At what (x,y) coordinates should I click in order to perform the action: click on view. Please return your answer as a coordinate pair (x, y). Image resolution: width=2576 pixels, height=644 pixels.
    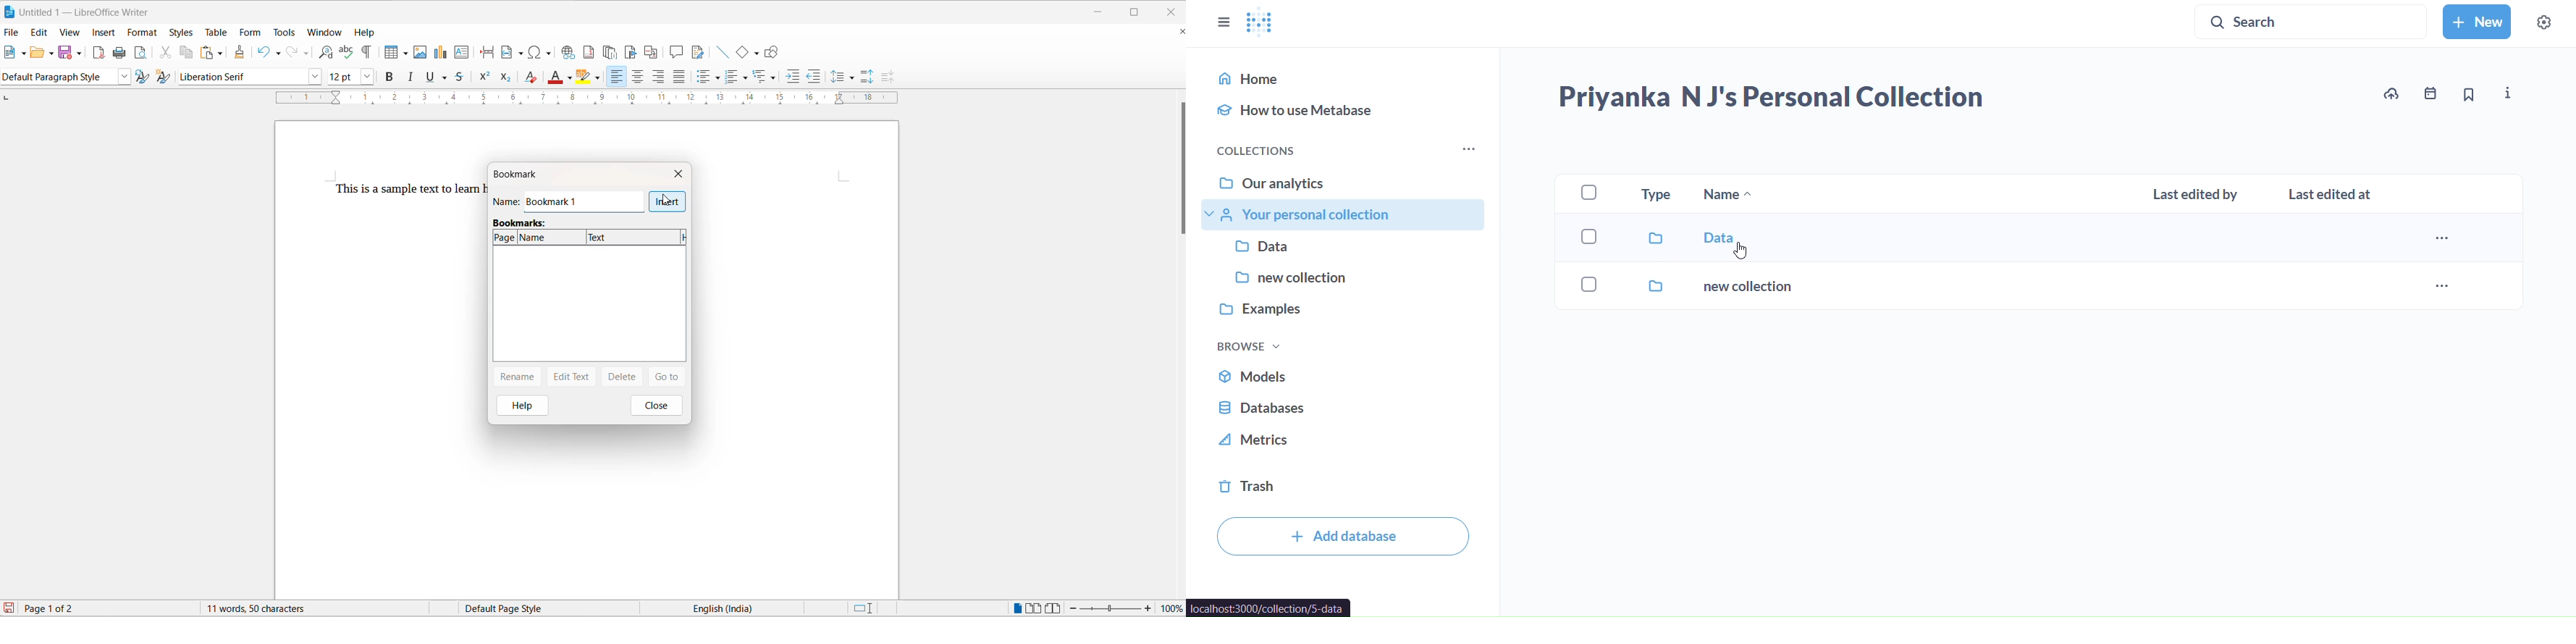
    Looking at the image, I should click on (71, 33).